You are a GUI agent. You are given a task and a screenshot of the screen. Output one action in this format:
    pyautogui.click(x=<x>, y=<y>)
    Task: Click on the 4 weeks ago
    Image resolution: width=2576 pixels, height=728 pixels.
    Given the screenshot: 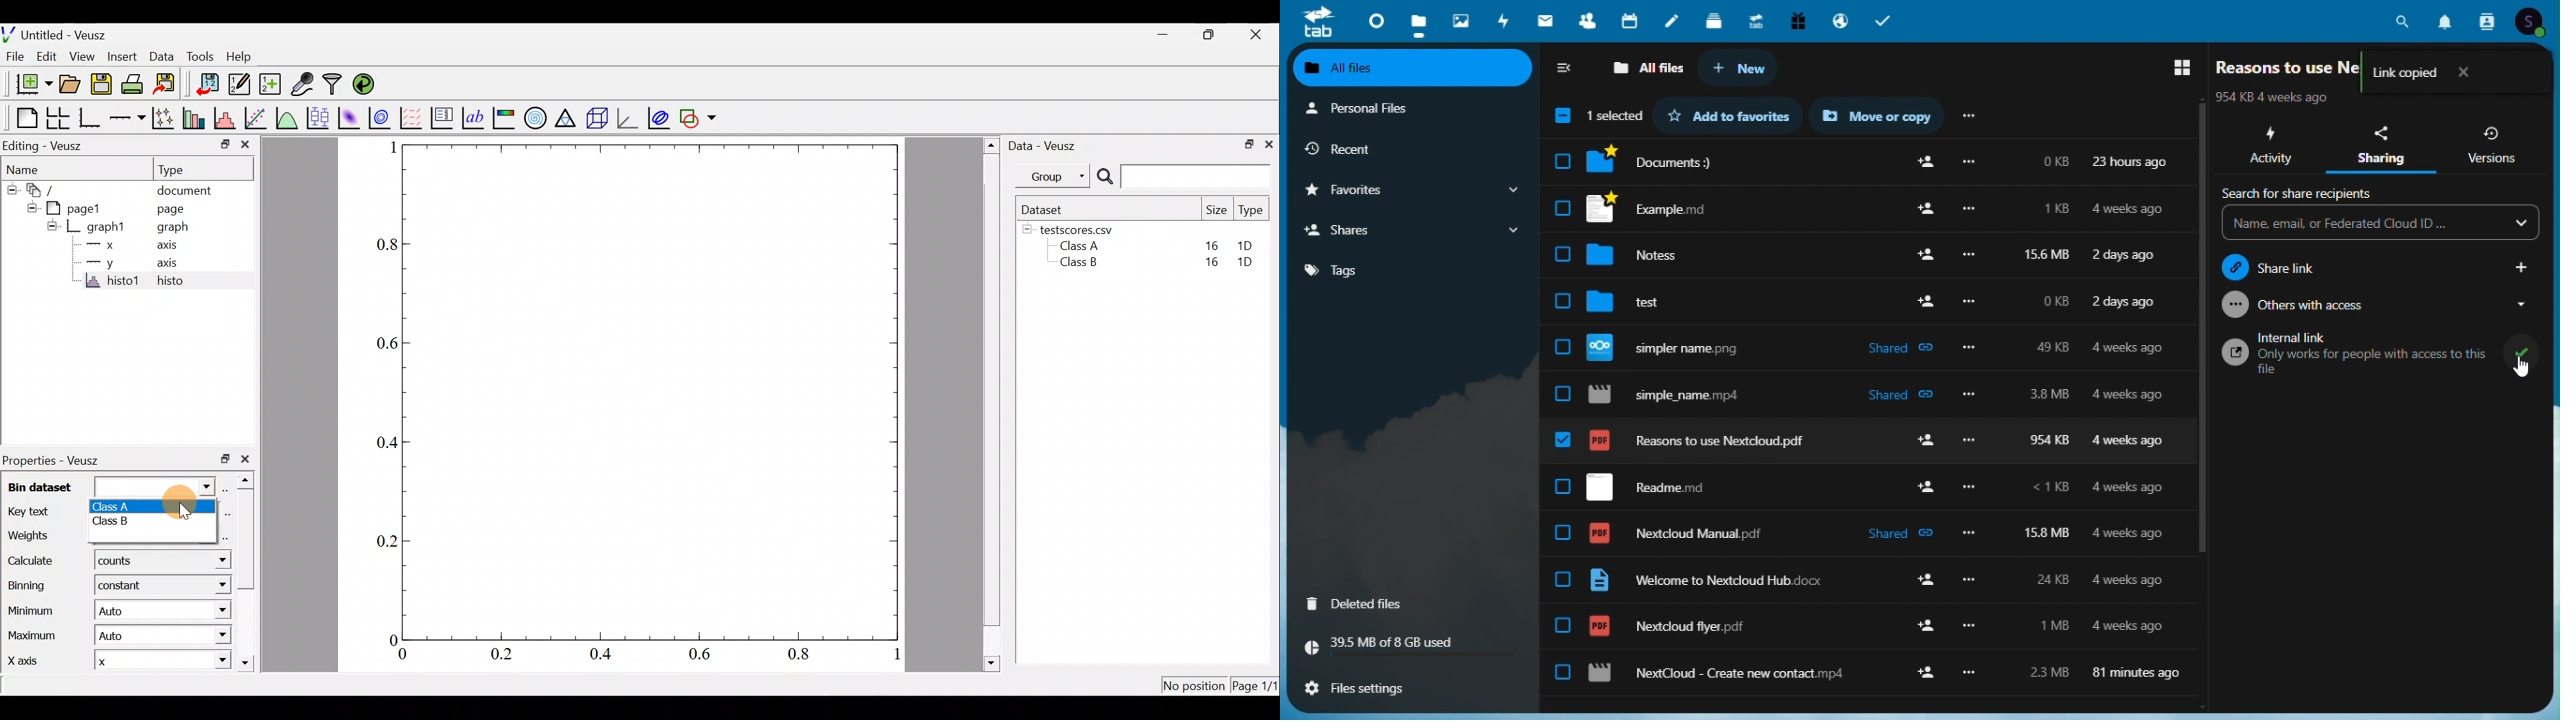 What is the action you would take?
    pyautogui.click(x=2127, y=626)
    